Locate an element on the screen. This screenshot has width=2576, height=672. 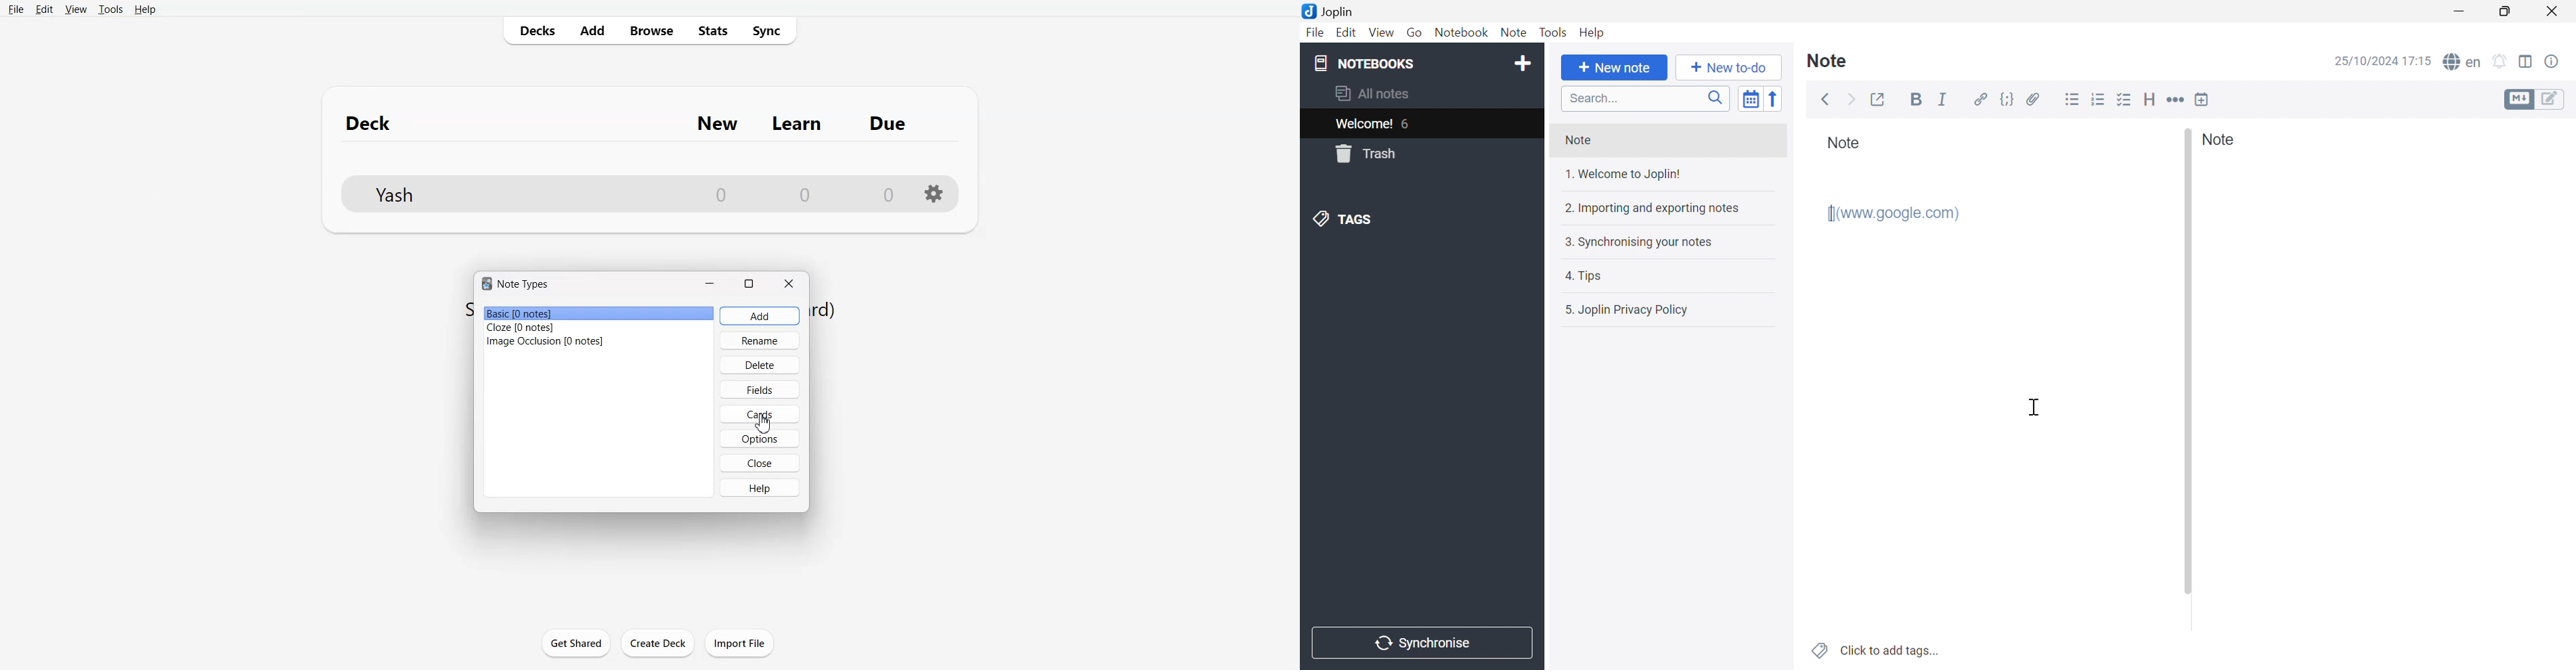
Import File is located at coordinates (740, 643).